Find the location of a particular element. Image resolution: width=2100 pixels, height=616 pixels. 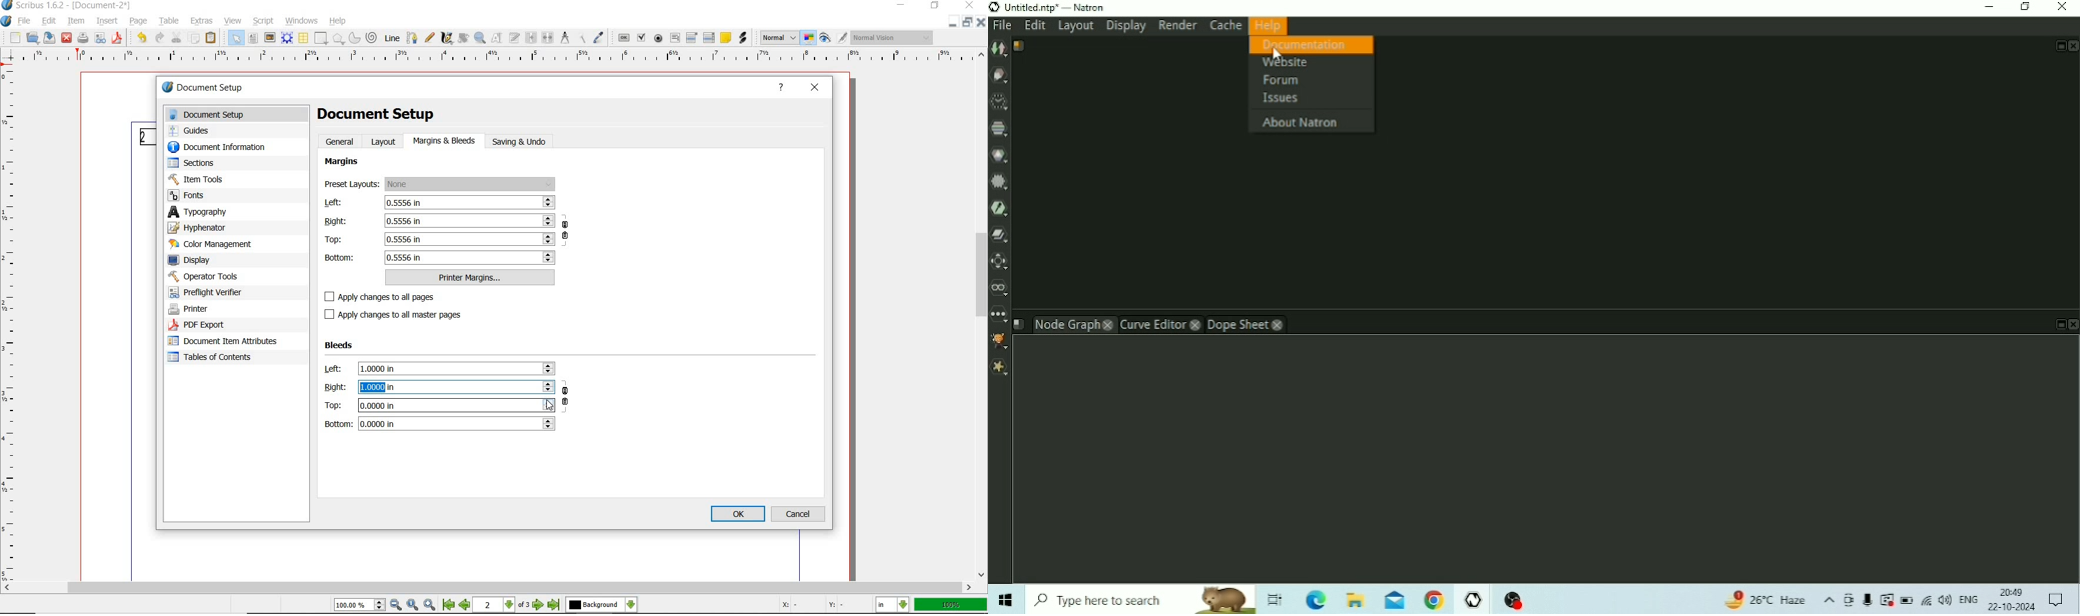

new is located at coordinates (16, 38).